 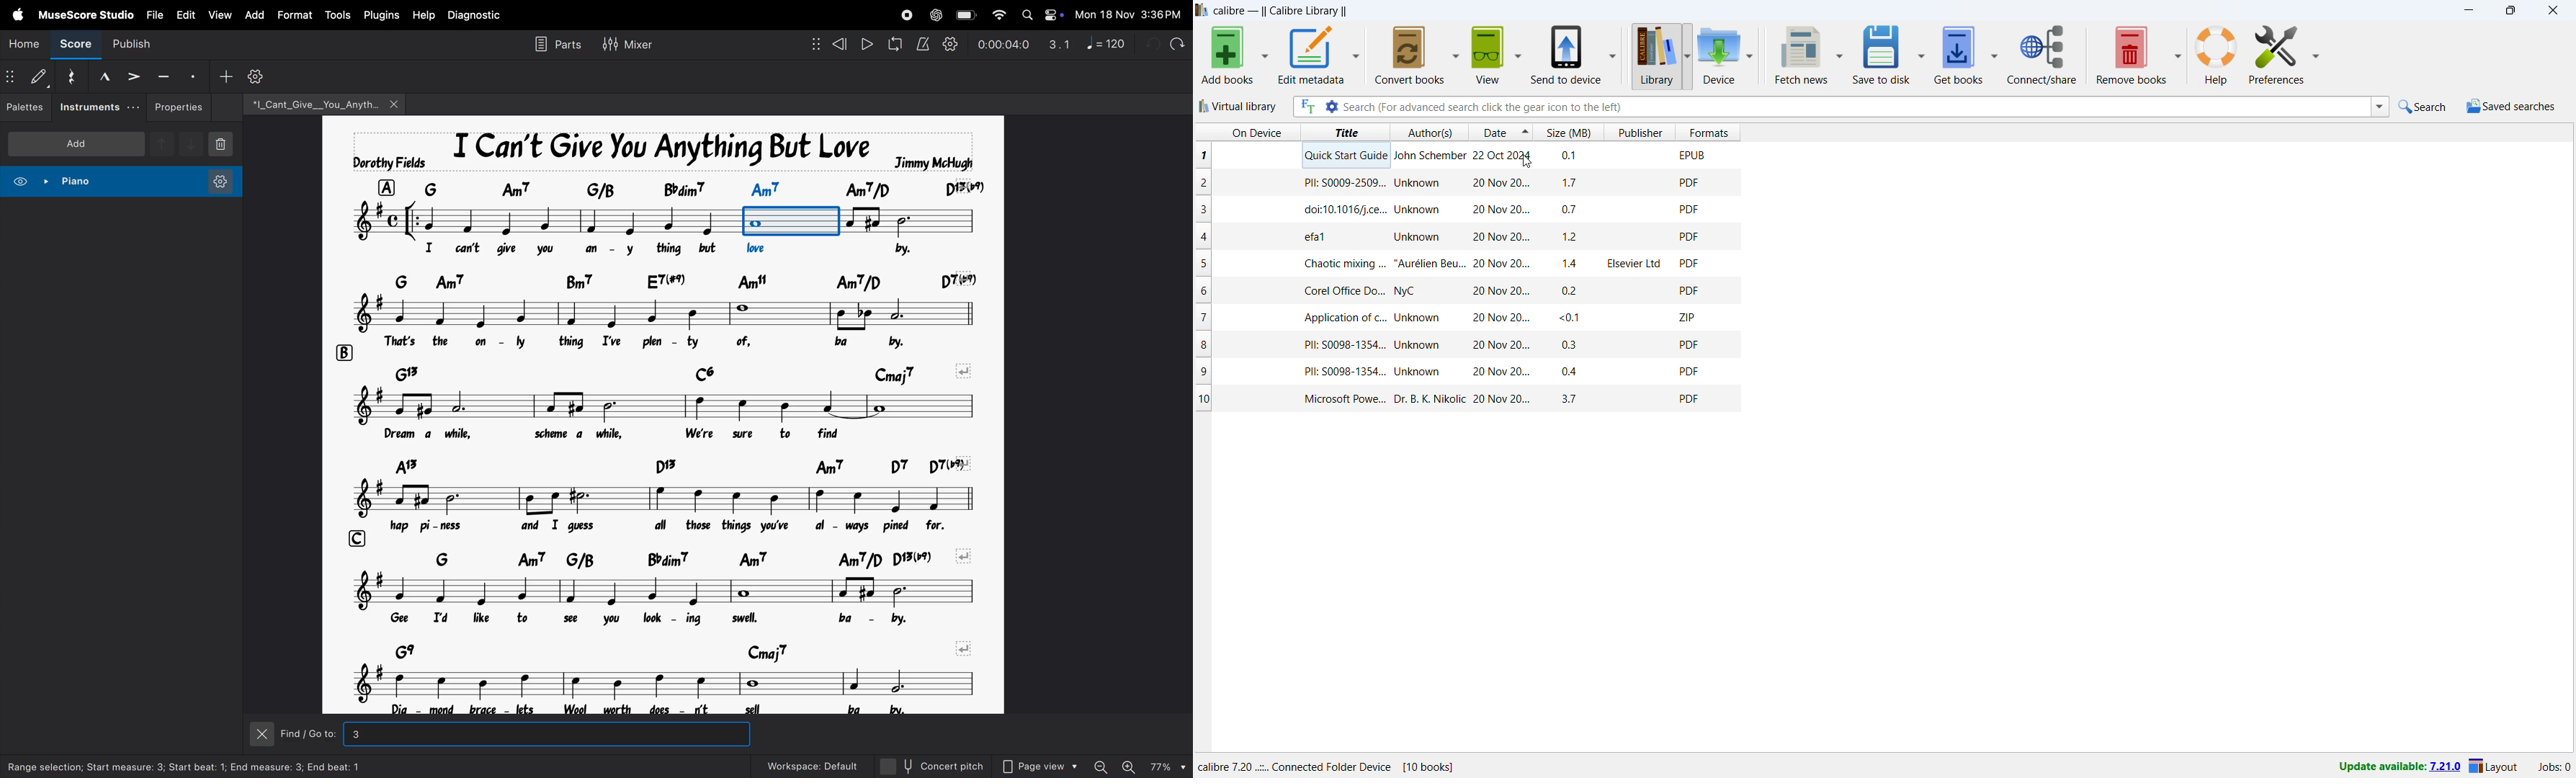 I want to click on record, so click(x=906, y=15).